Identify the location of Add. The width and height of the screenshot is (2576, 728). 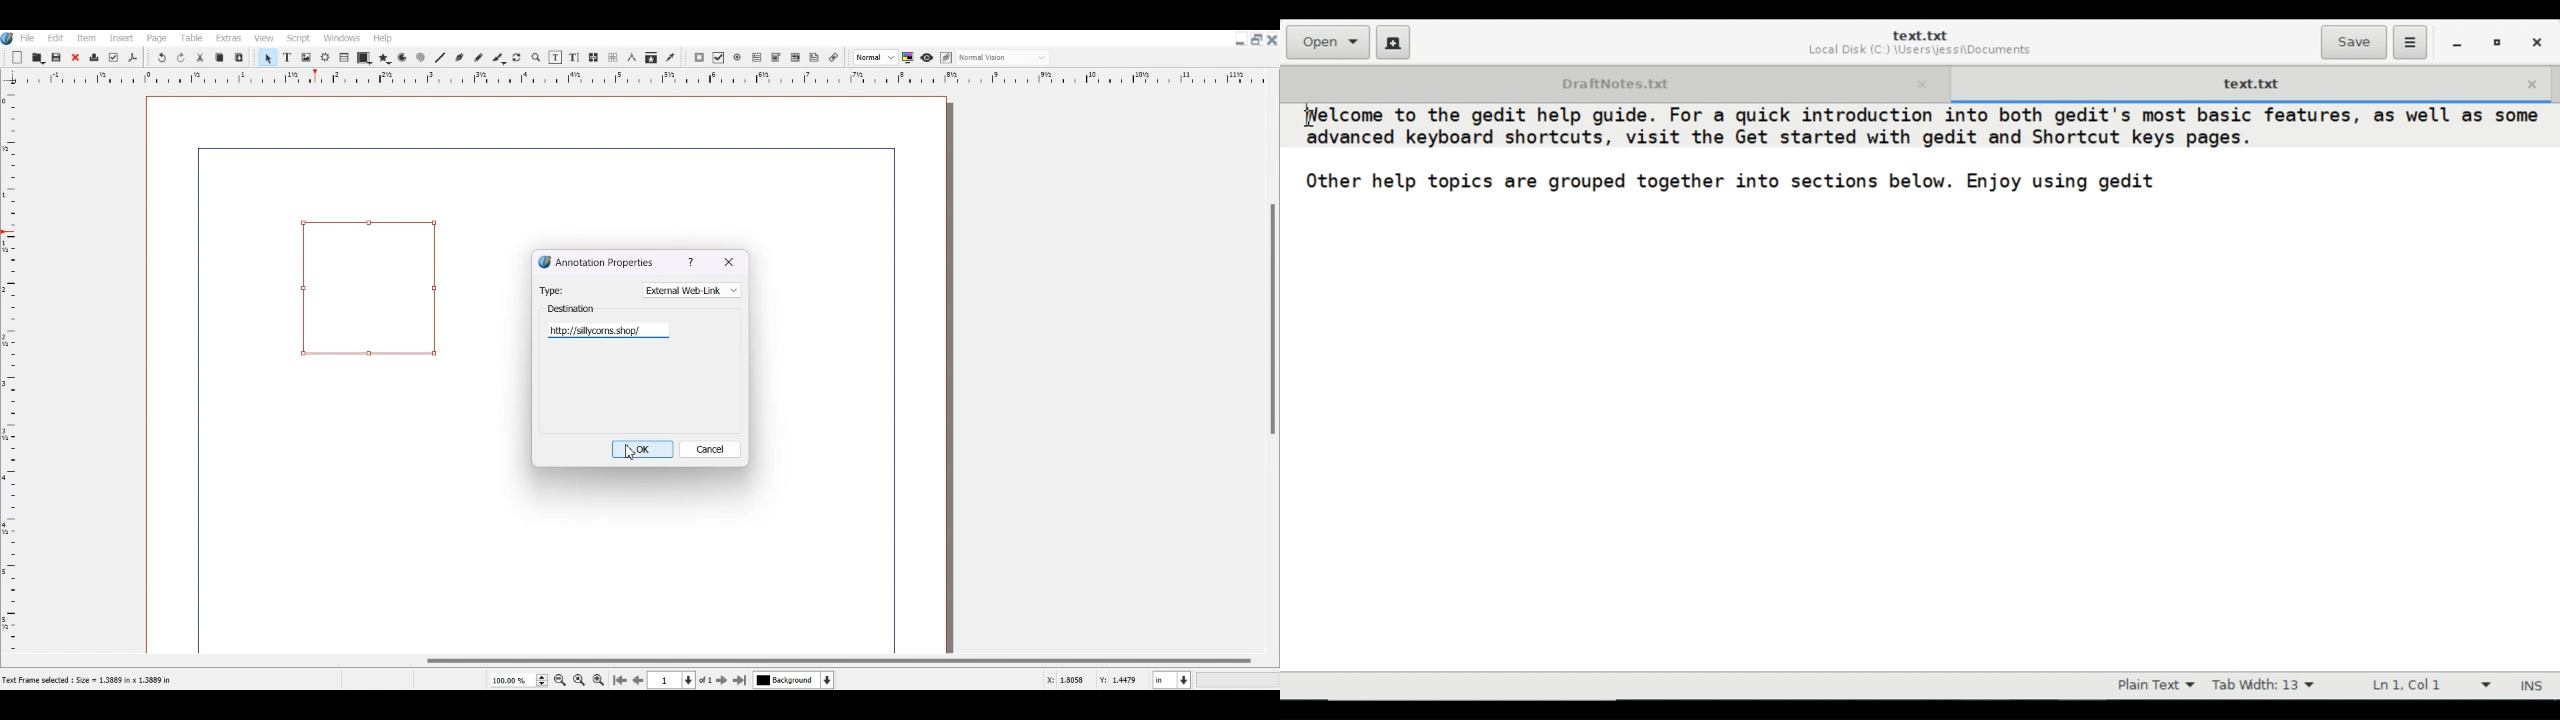
(17, 58).